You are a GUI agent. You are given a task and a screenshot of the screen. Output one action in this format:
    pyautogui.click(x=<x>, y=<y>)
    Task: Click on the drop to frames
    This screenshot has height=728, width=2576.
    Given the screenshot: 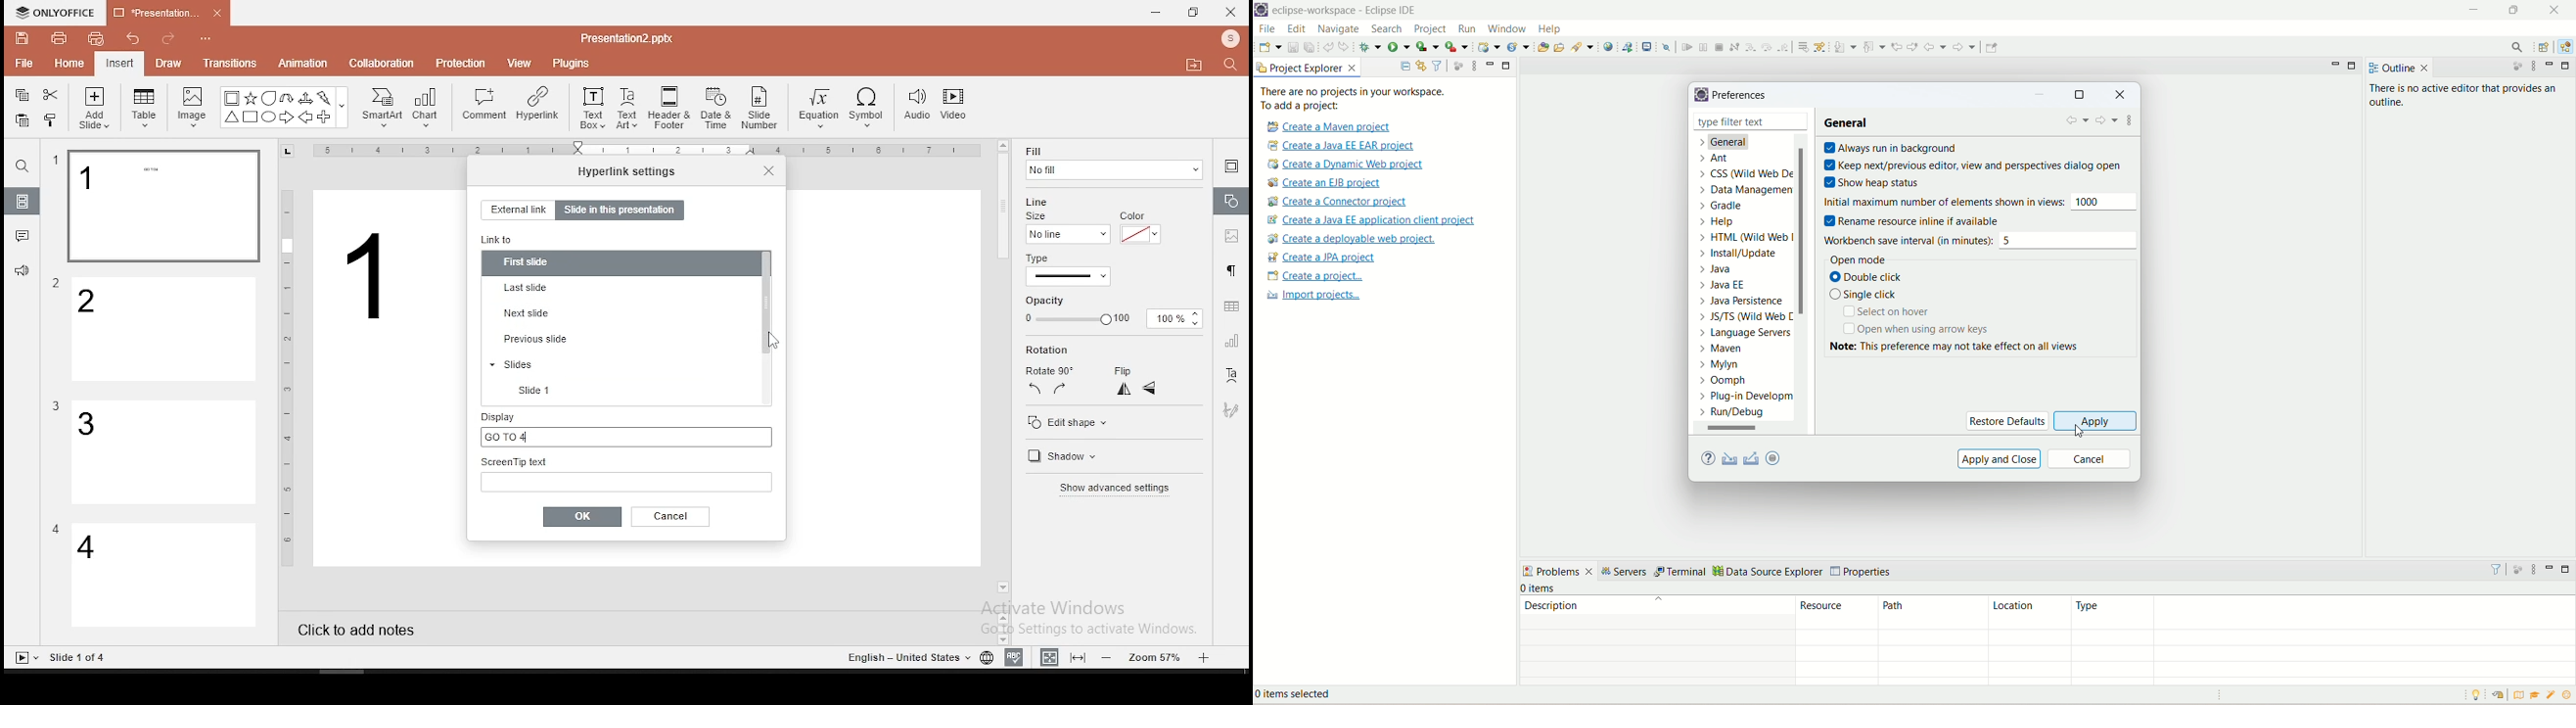 What is the action you would take?
    pyautogui.click(x=1801, y=46)
    